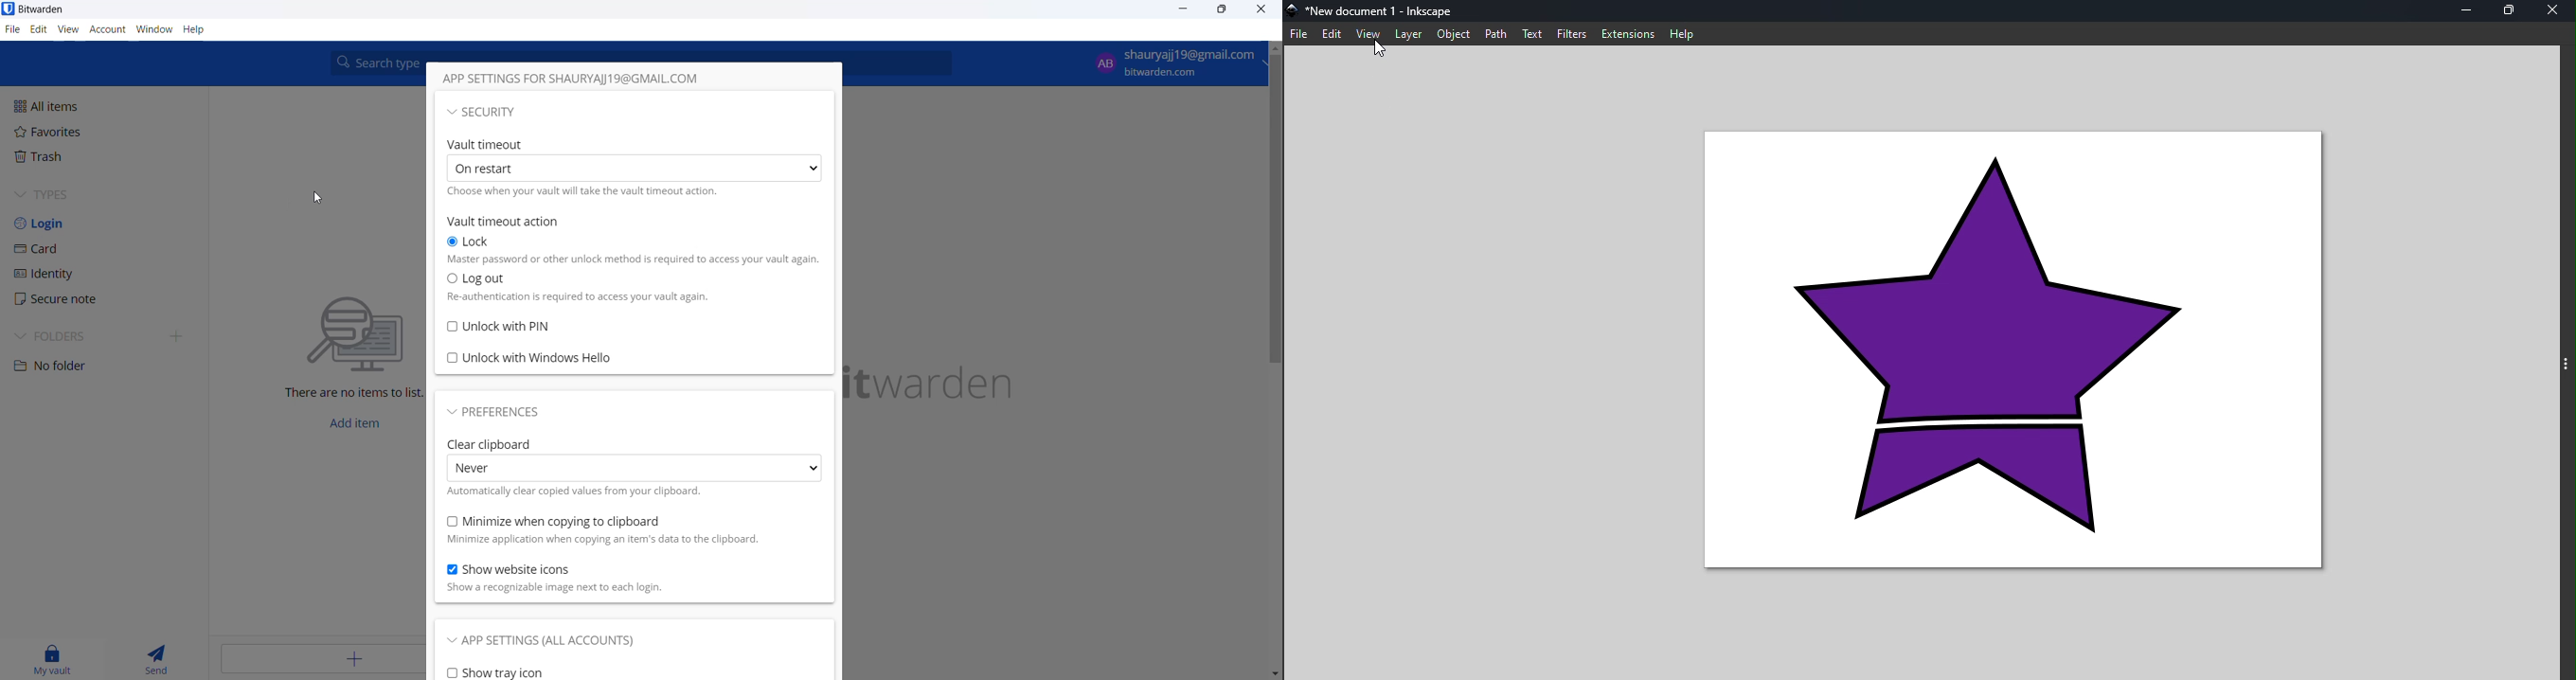  What do you see at coordinates (601, 81) in the screenshot?
I see `APP SETTINGS FOR SHAURYAJJ19@GMAIL.COM` at bounding box center [601, 81].